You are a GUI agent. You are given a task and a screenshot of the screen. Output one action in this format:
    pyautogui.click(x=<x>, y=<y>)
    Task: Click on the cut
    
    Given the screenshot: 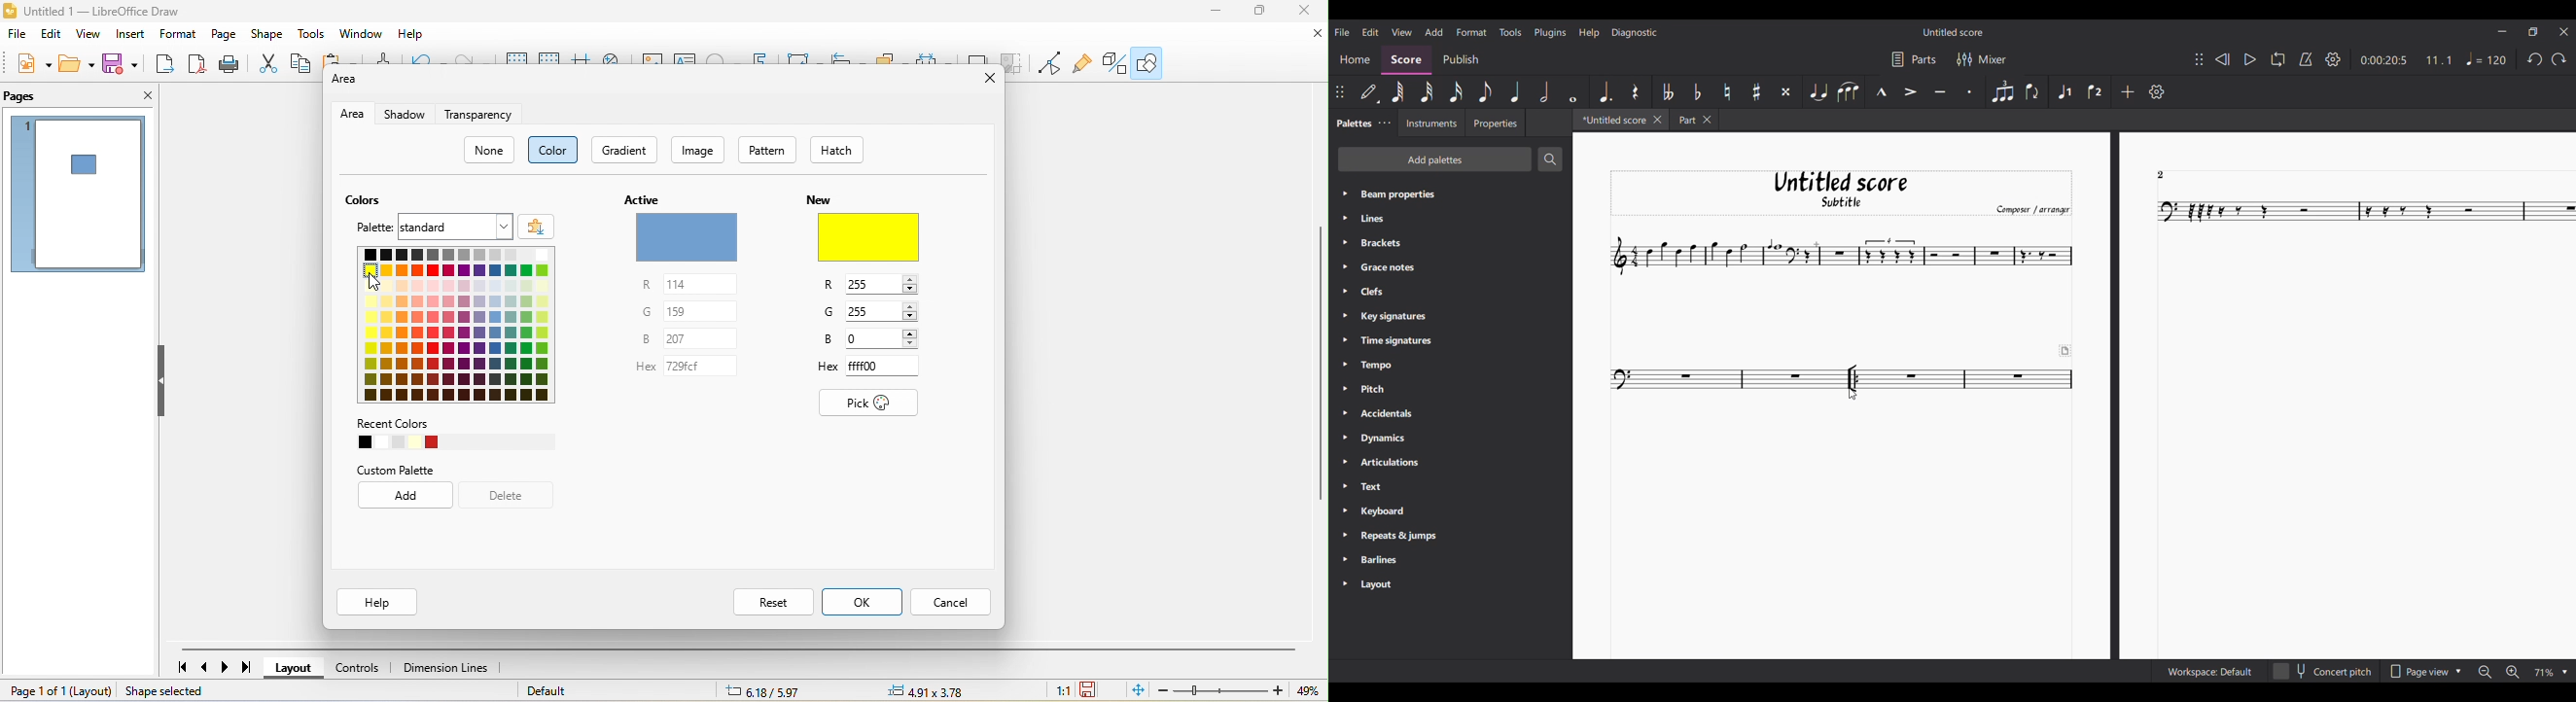 What is the action you would take?
    pyautogui.click(x=267, y=66)
    